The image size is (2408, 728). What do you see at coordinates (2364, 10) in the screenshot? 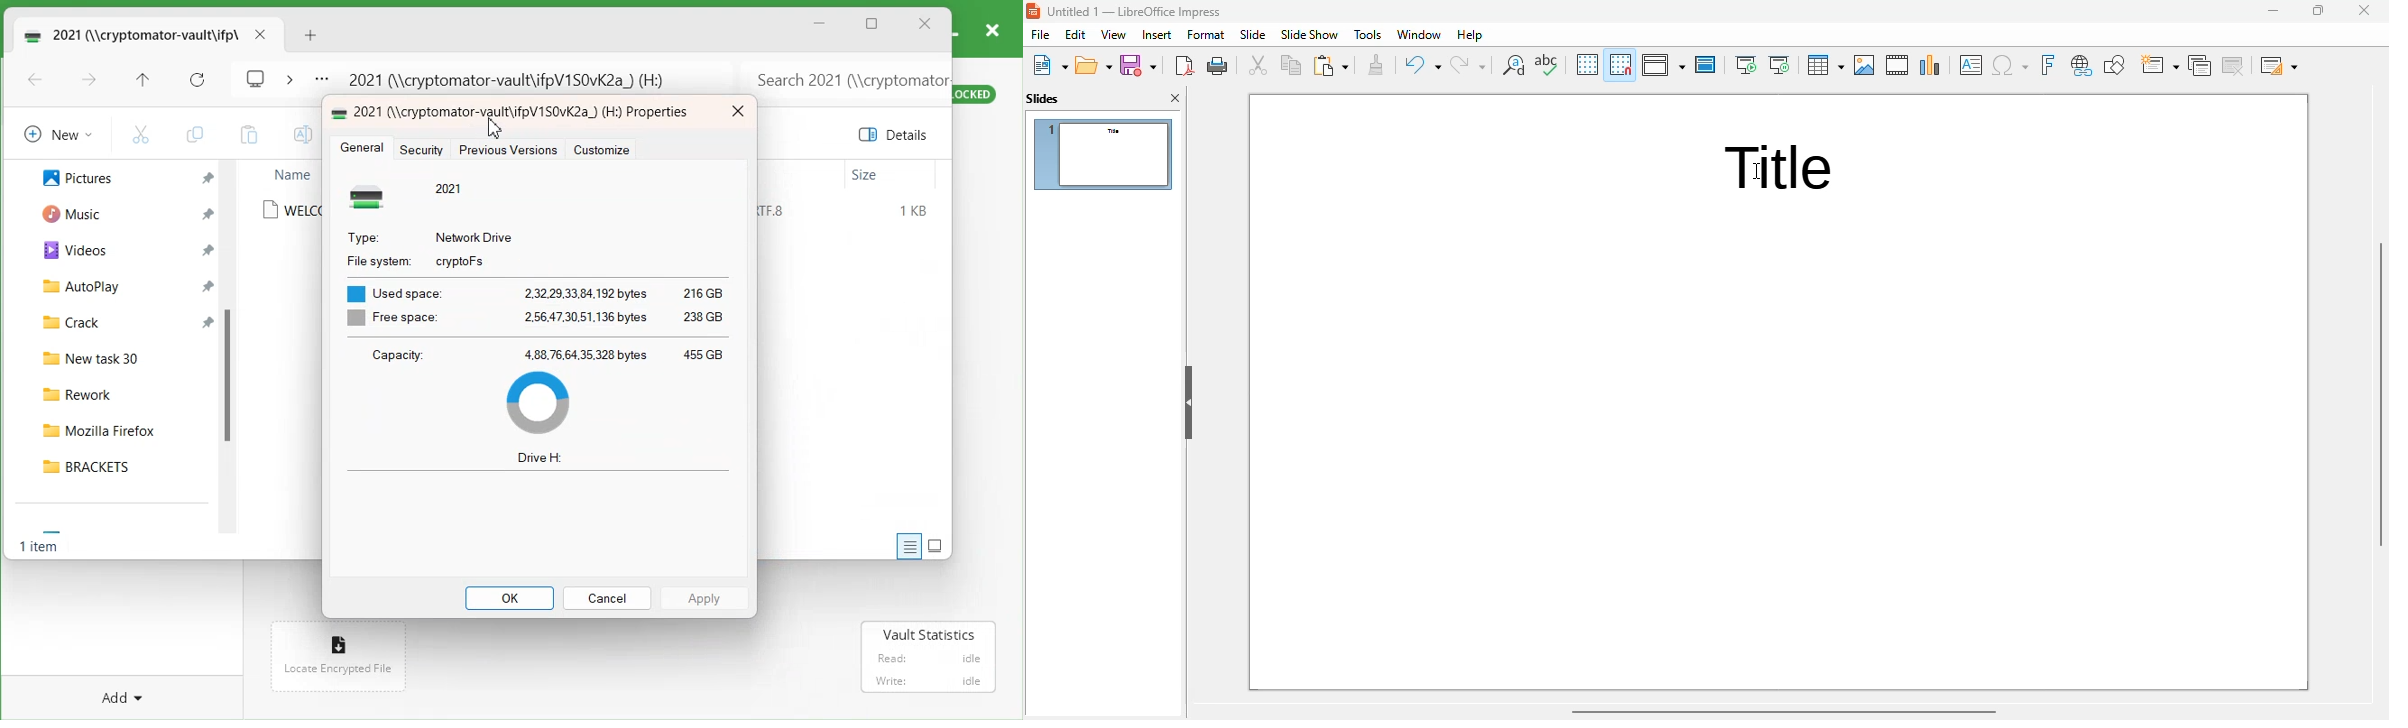
I see `close` at bounding box center [2364, 10].